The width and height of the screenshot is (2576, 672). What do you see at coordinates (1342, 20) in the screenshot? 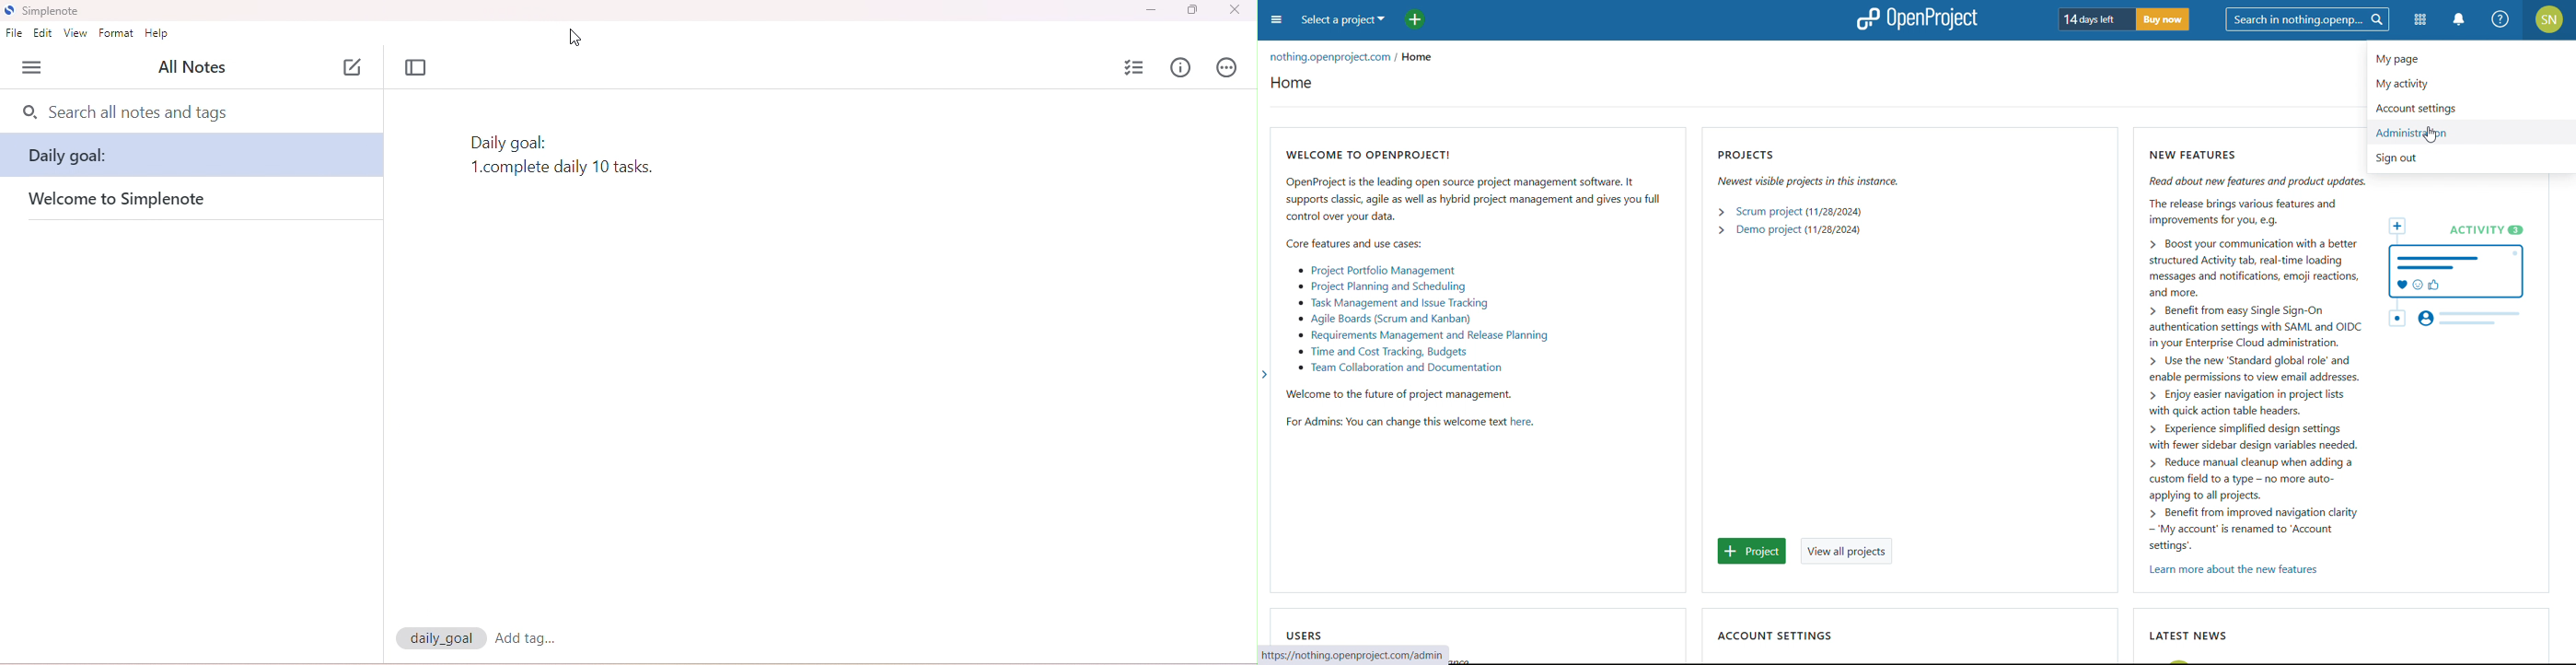
I see `select a project` at bounding box center [1342, 20].